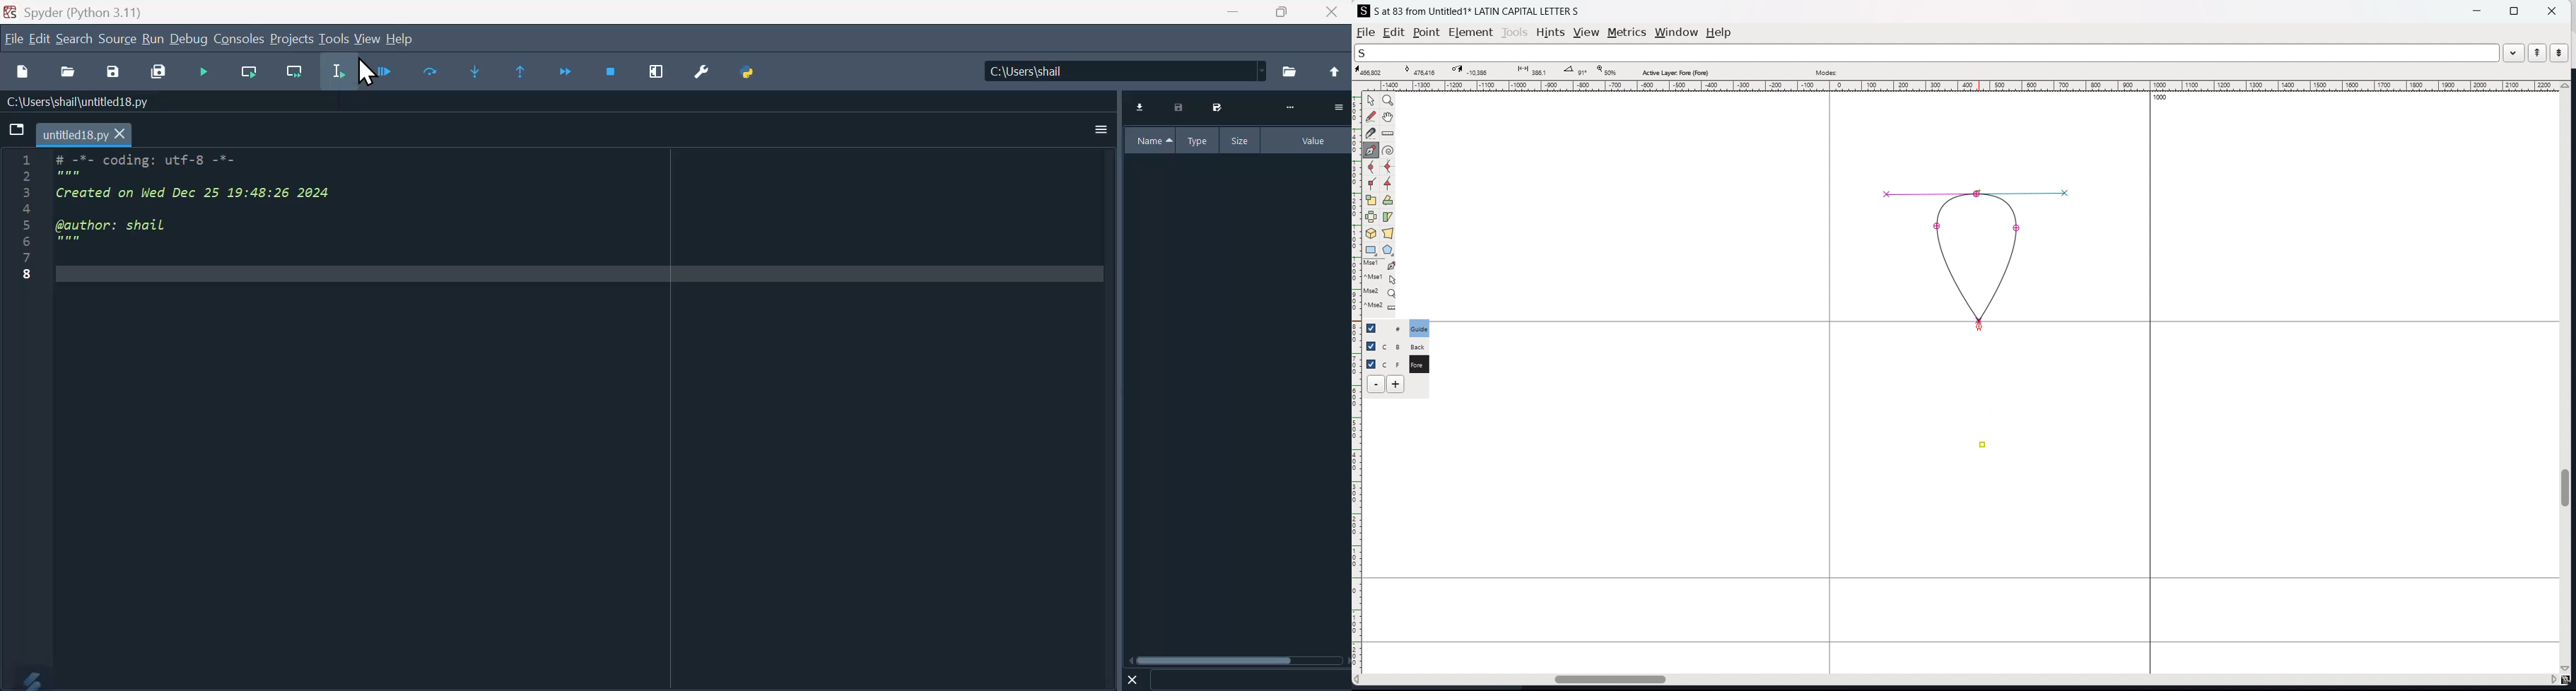  I want to click on Search bar, so click(1249, 680).